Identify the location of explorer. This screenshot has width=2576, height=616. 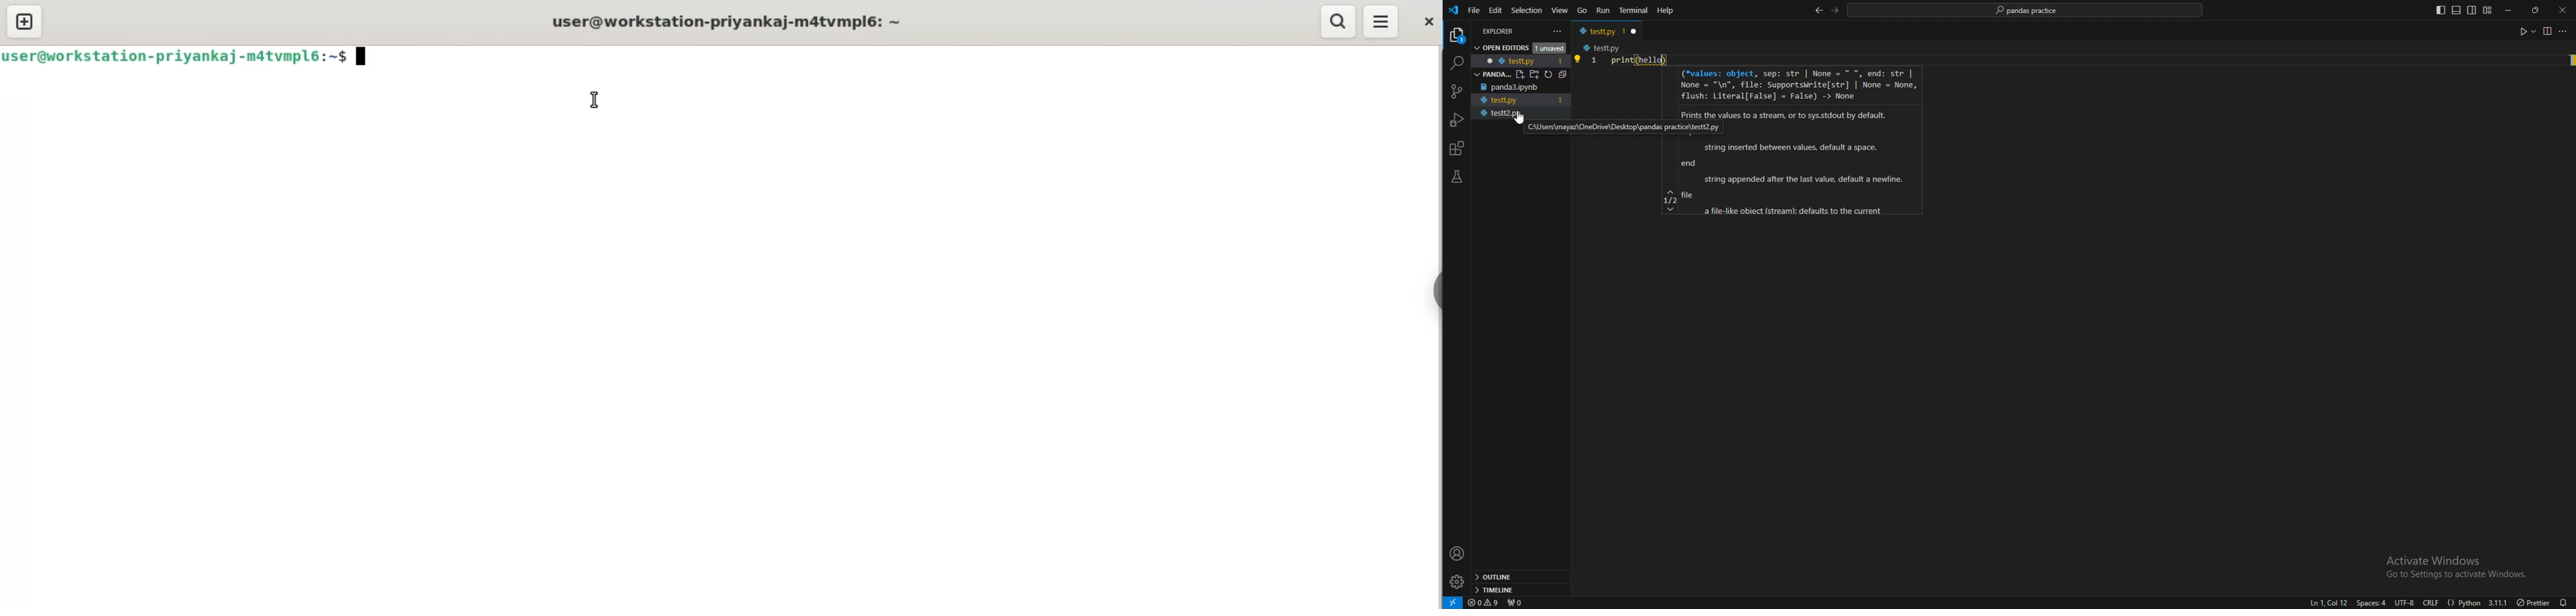
(1511, 30).